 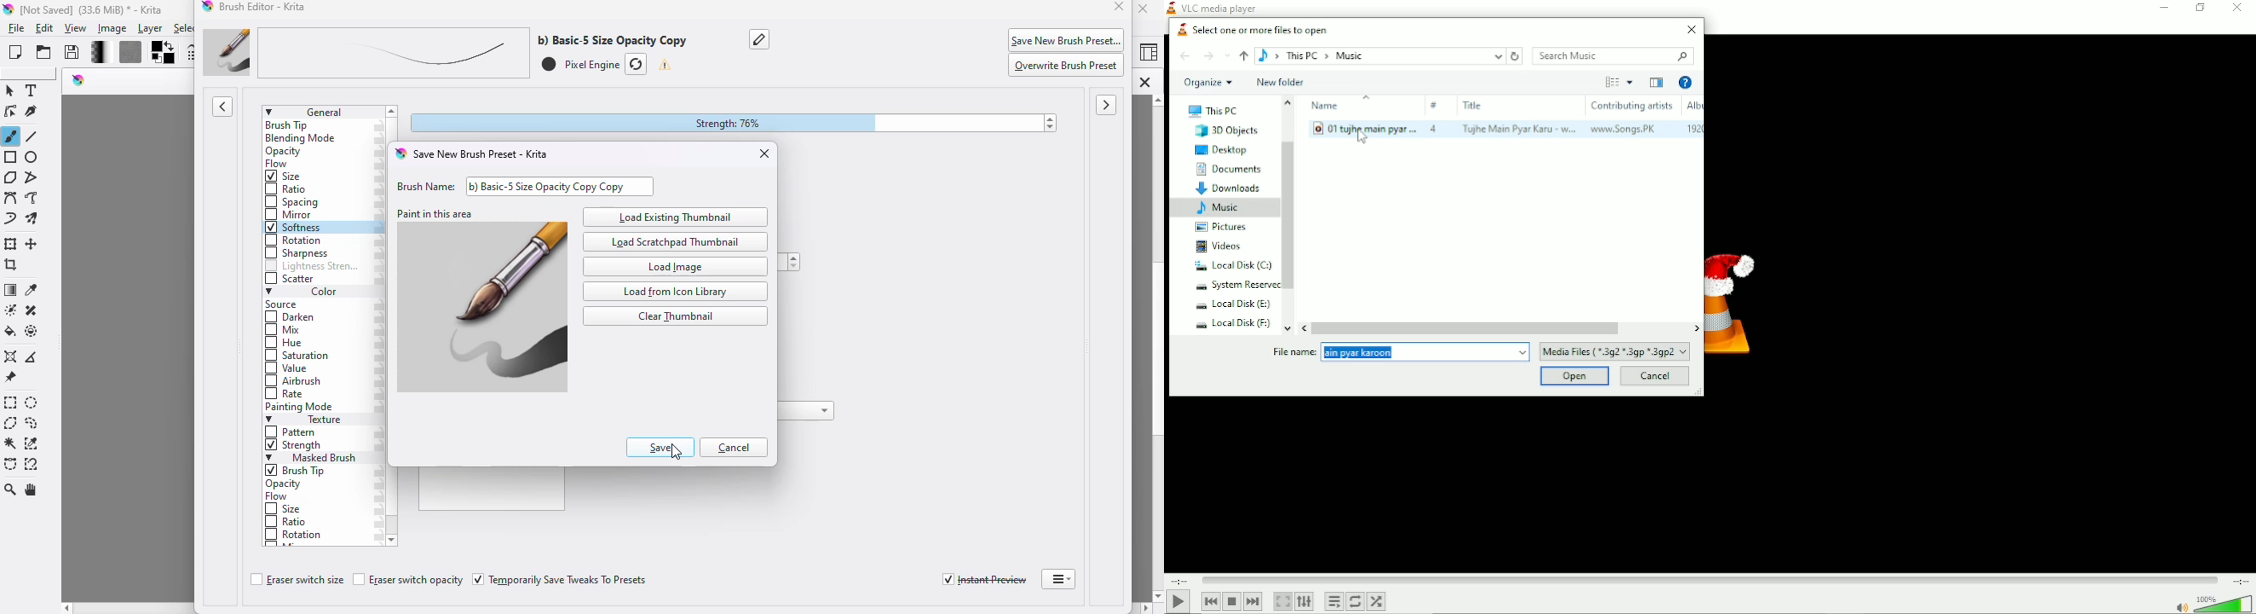 What do you see at coordinates (1145, 348) in the screenshot?
I see `vertical scroll bar` at bounding box center [1145, 348].